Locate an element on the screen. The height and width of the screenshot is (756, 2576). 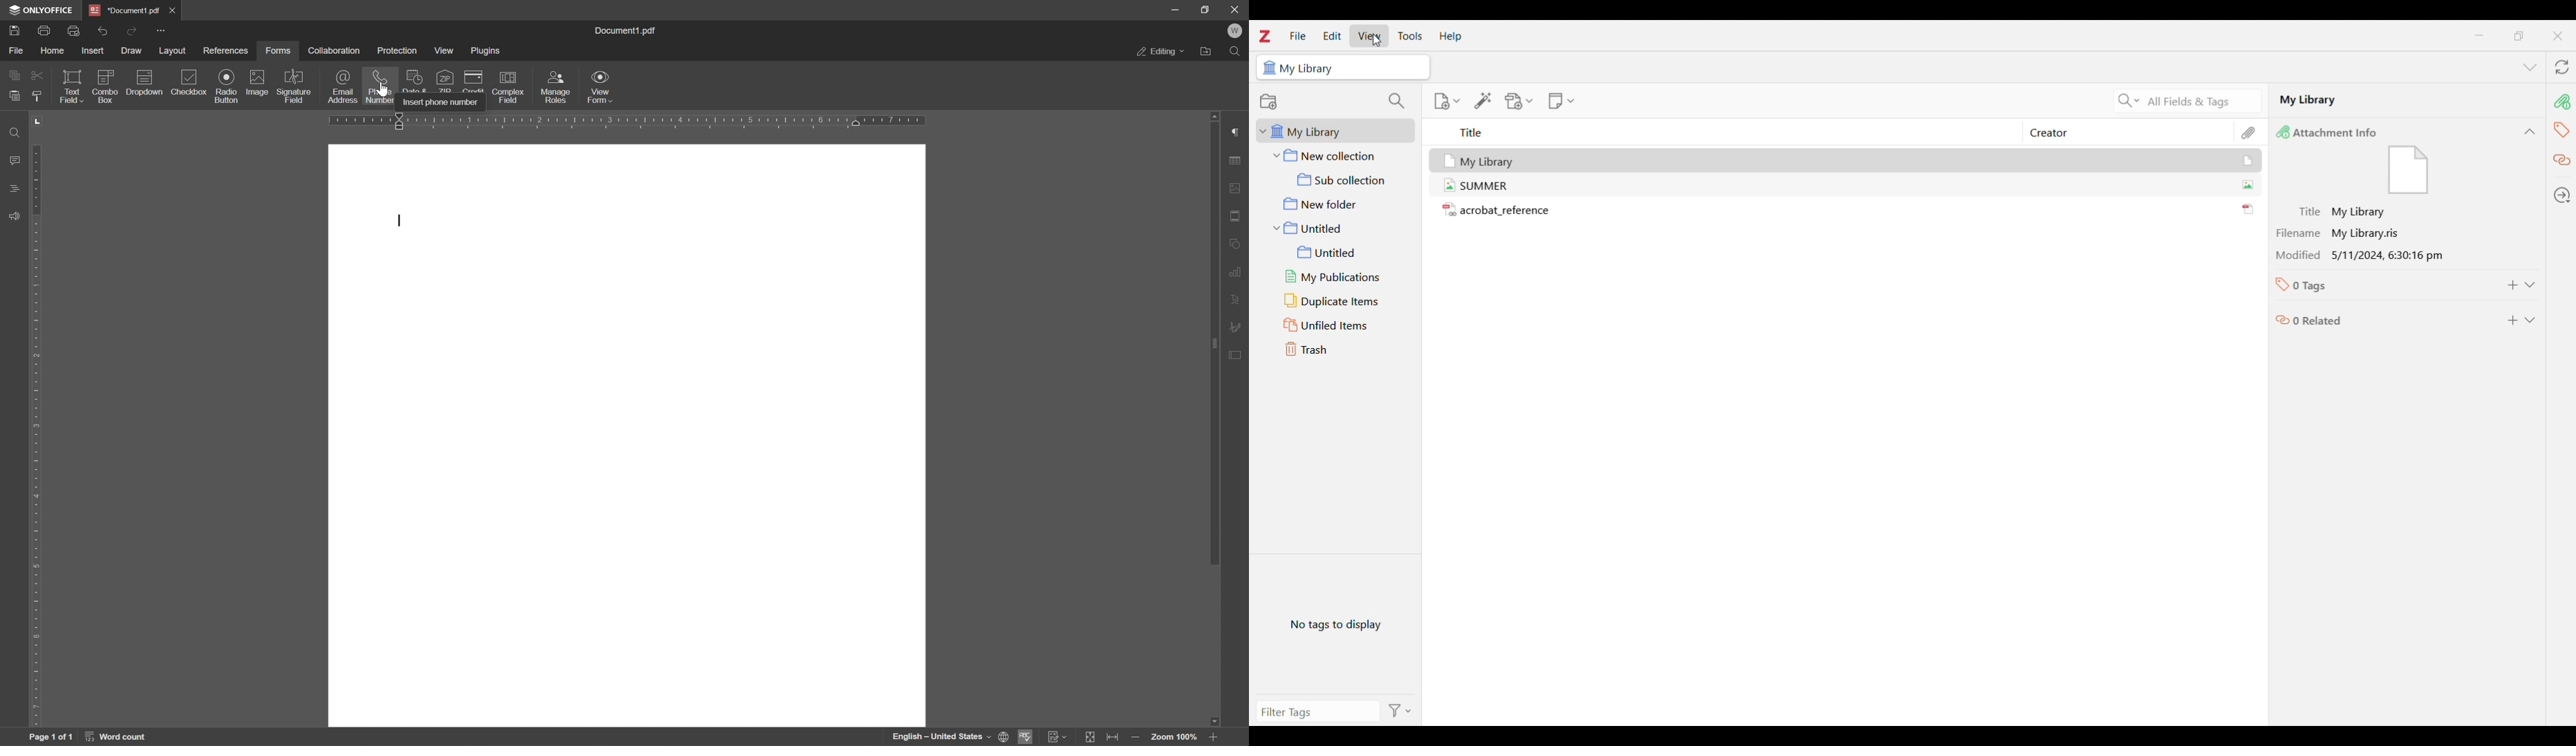
New folder is located at coordinates (1337, 204).